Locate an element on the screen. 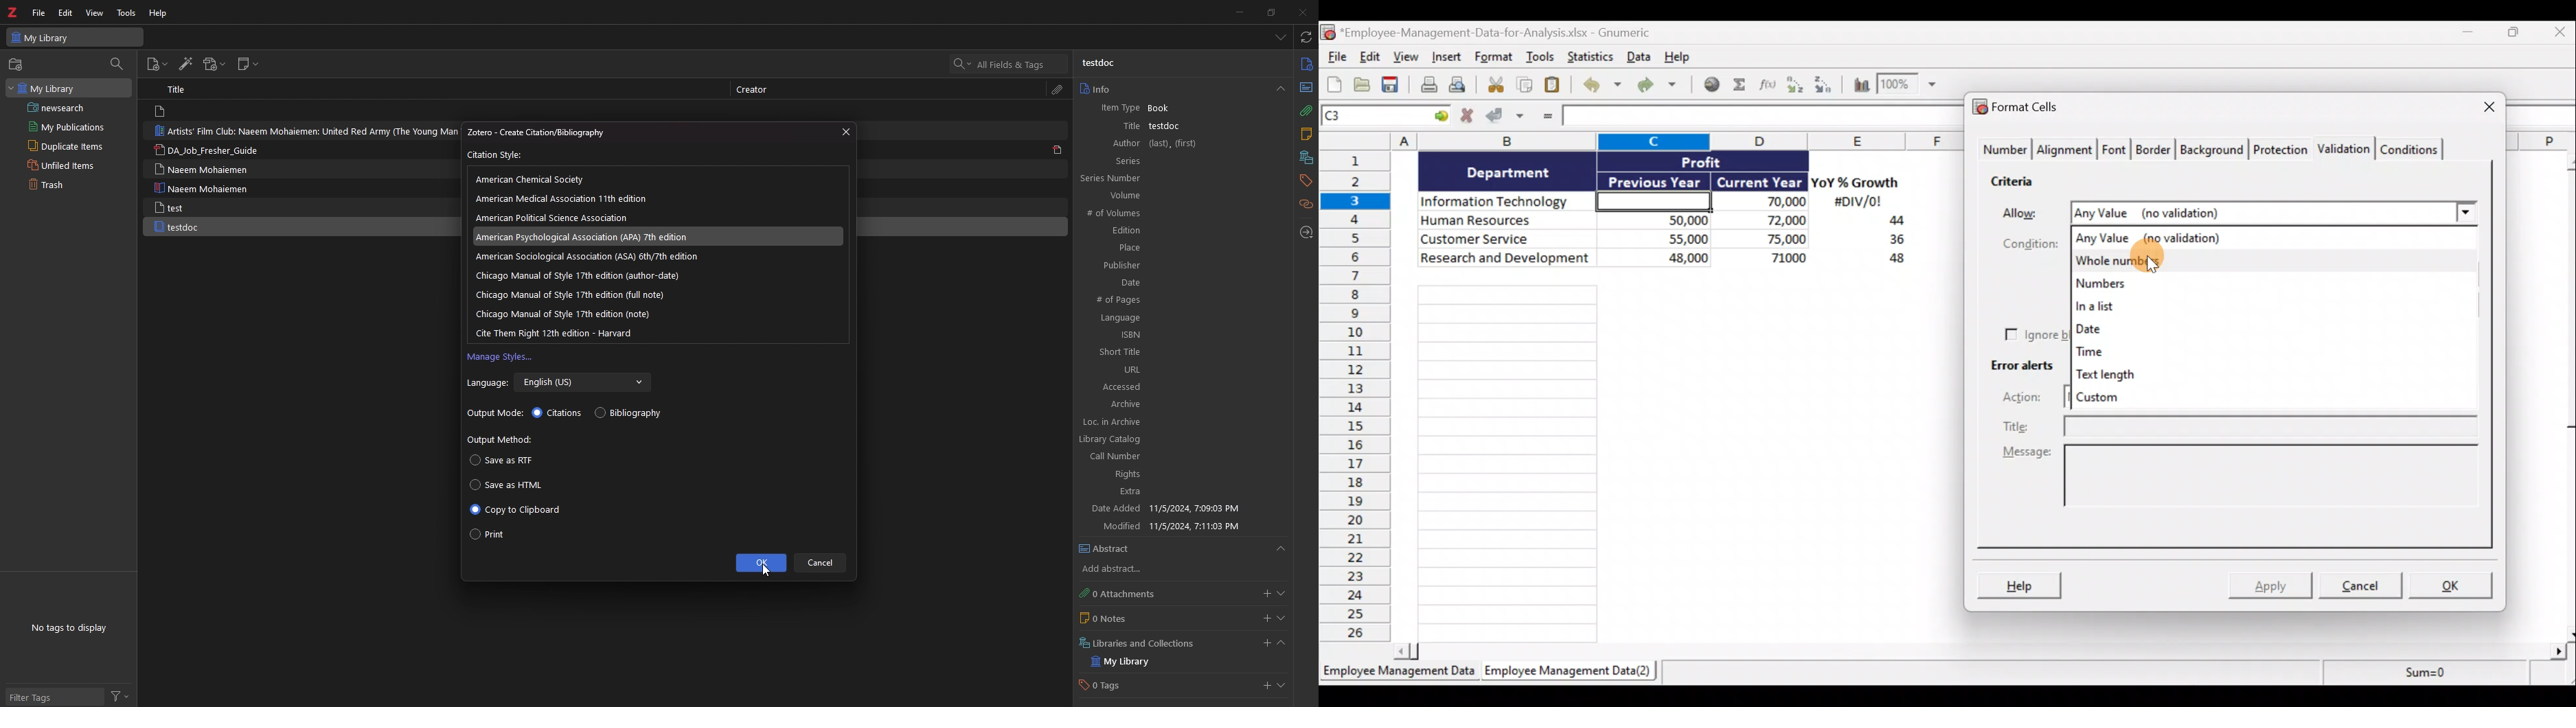  0 Attachments is located at coordinates (1130, 593).